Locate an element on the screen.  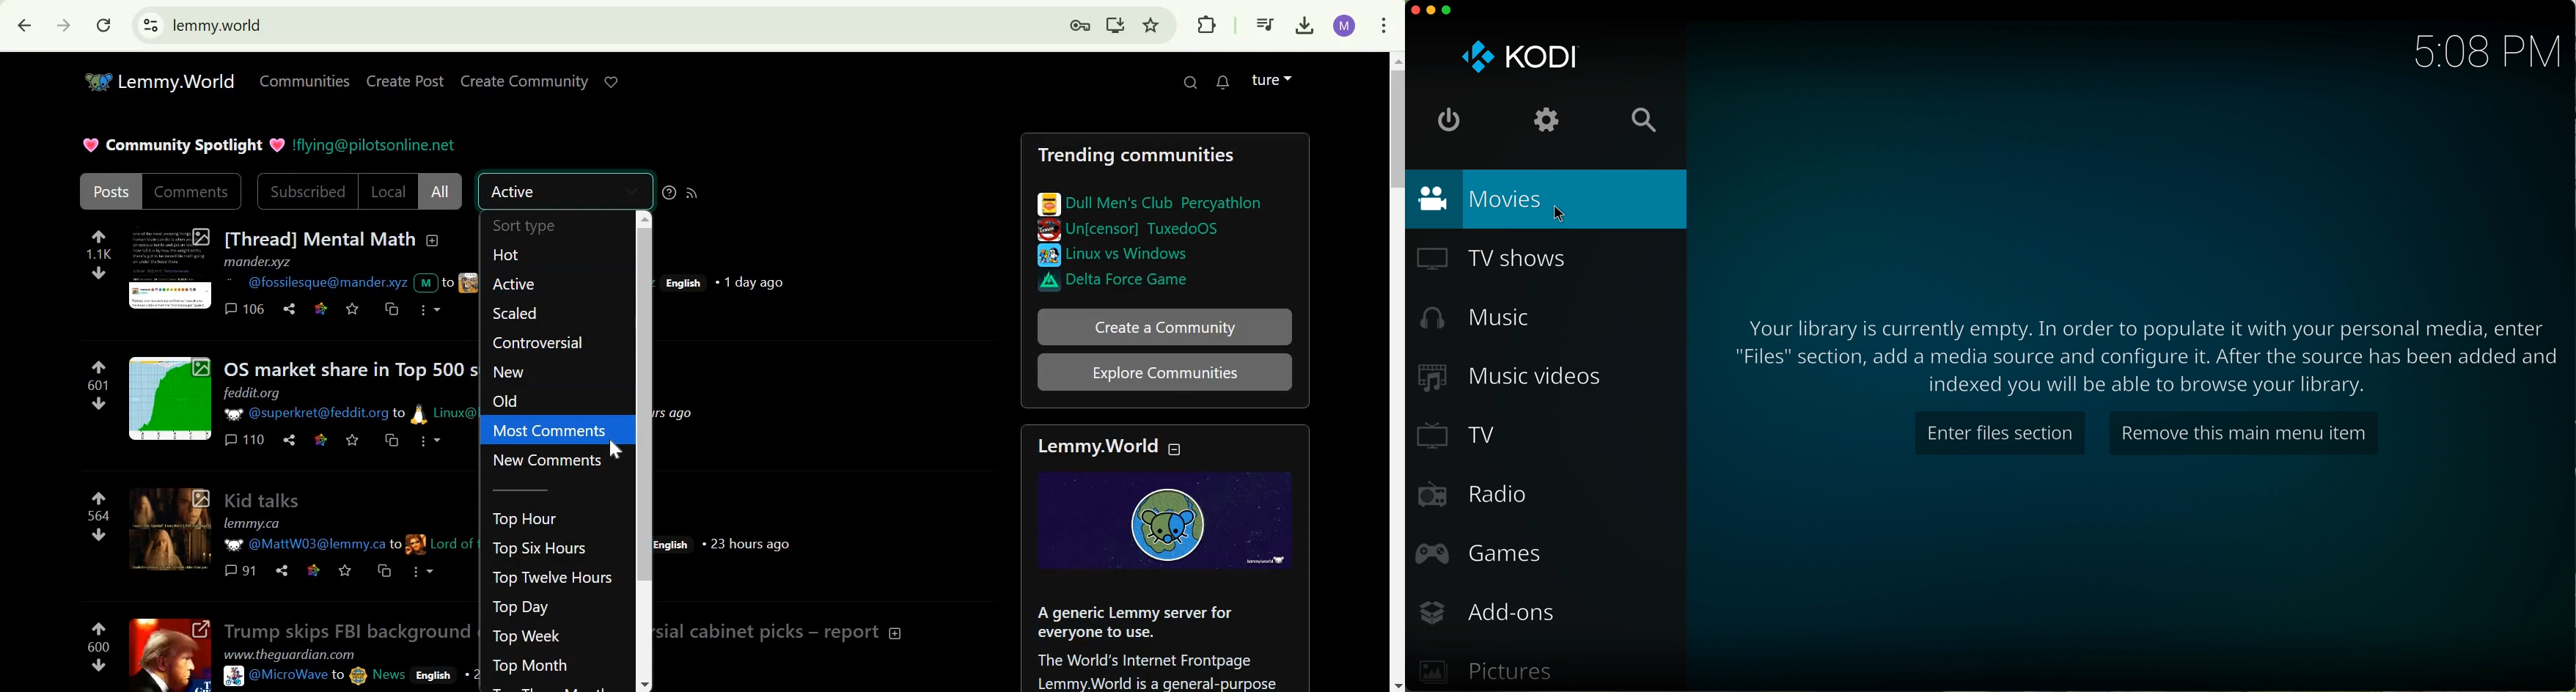
minimize is located at coordinates (1434, 12).